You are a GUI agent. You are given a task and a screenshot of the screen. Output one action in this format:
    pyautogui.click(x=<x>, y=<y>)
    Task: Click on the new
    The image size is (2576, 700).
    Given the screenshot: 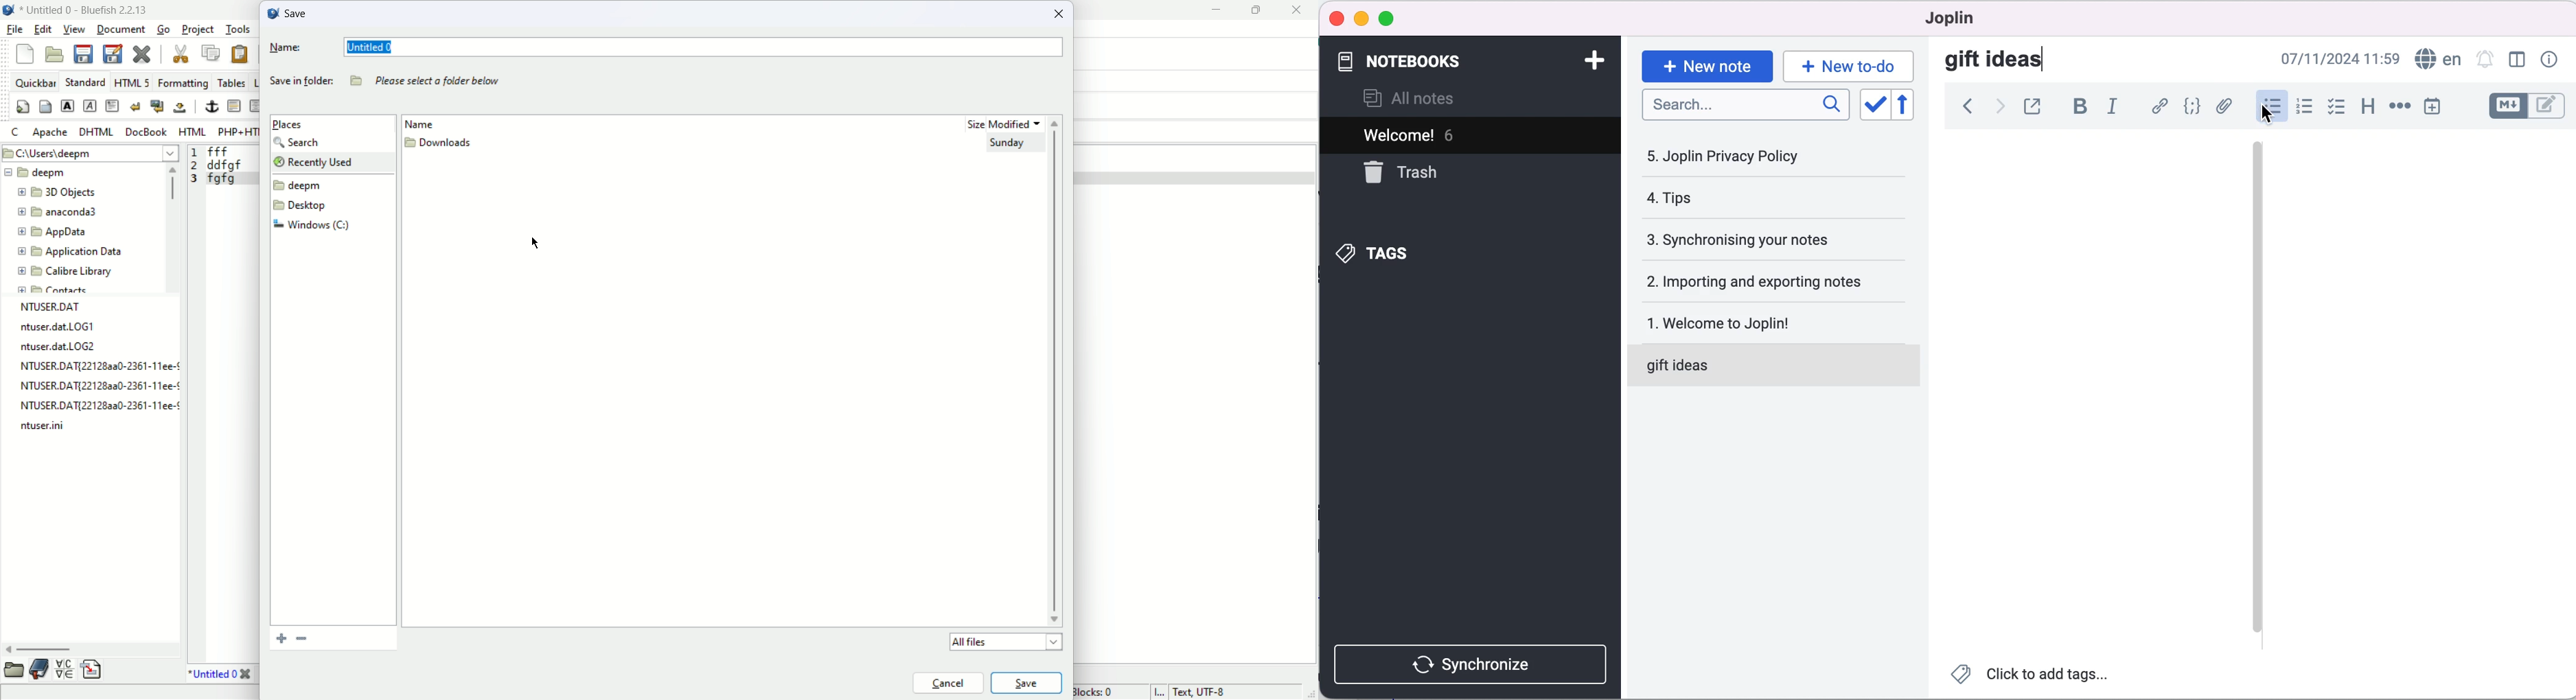 What is the action you would take?
    pyautogui.click(x=25, y=53)
    